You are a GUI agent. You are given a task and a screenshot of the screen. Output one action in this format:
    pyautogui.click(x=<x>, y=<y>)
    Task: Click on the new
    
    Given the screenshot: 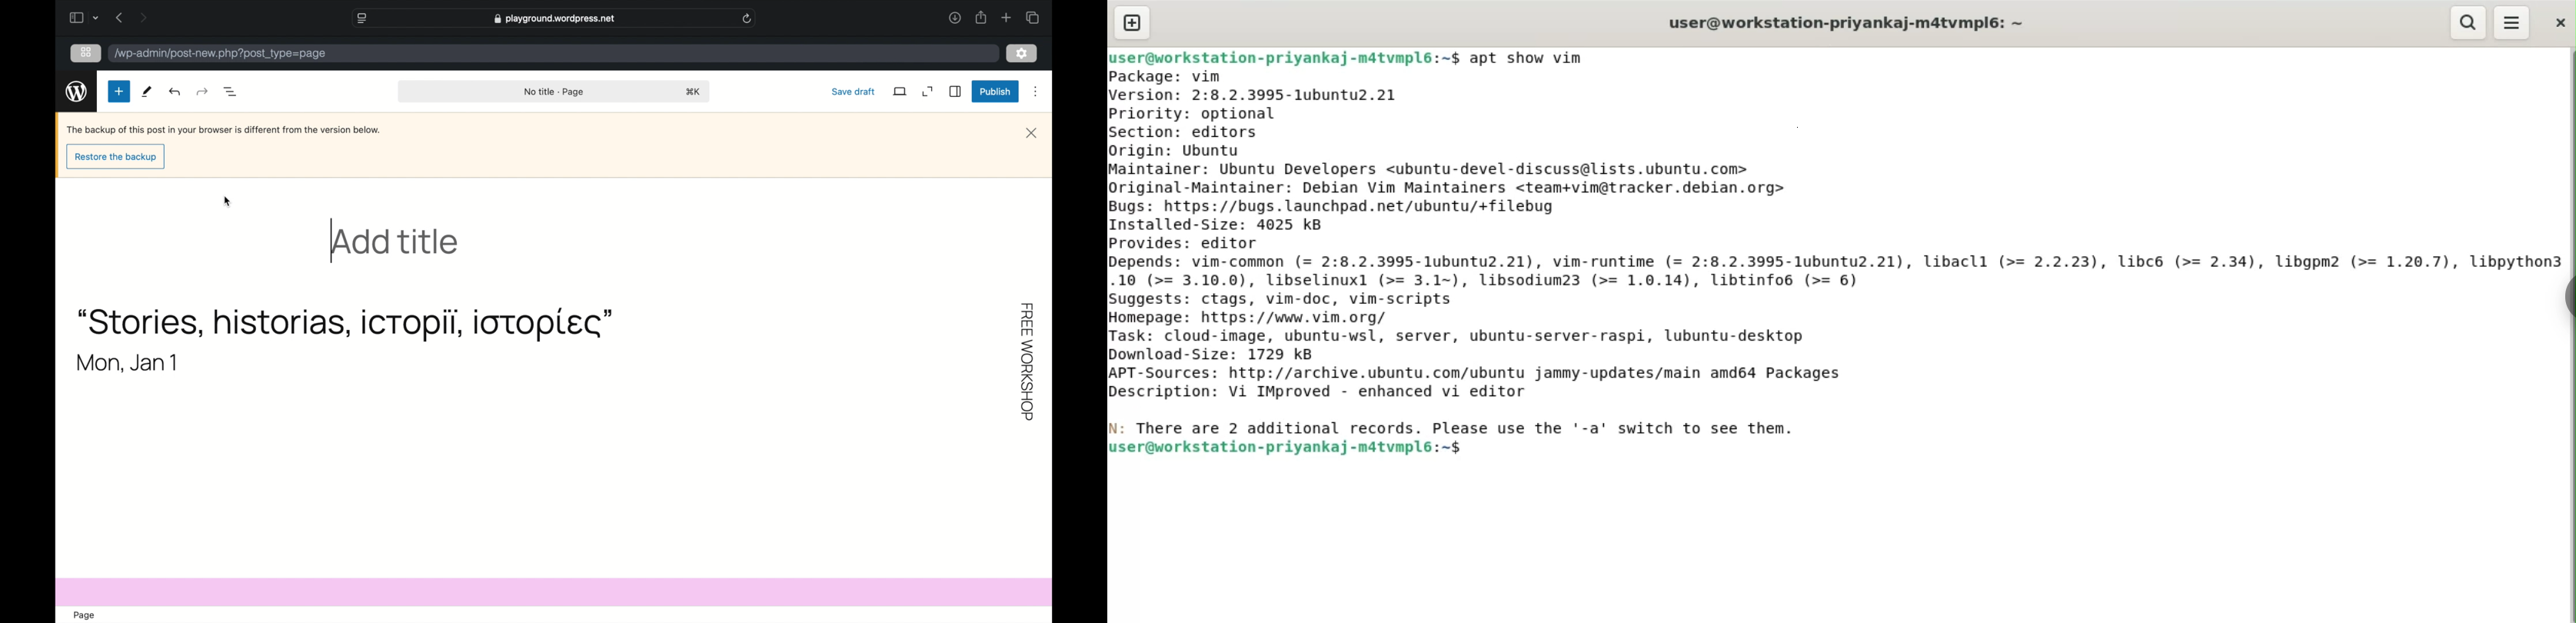 What is the action you would take?
    pyautogui.click(x=119, y=91)
    